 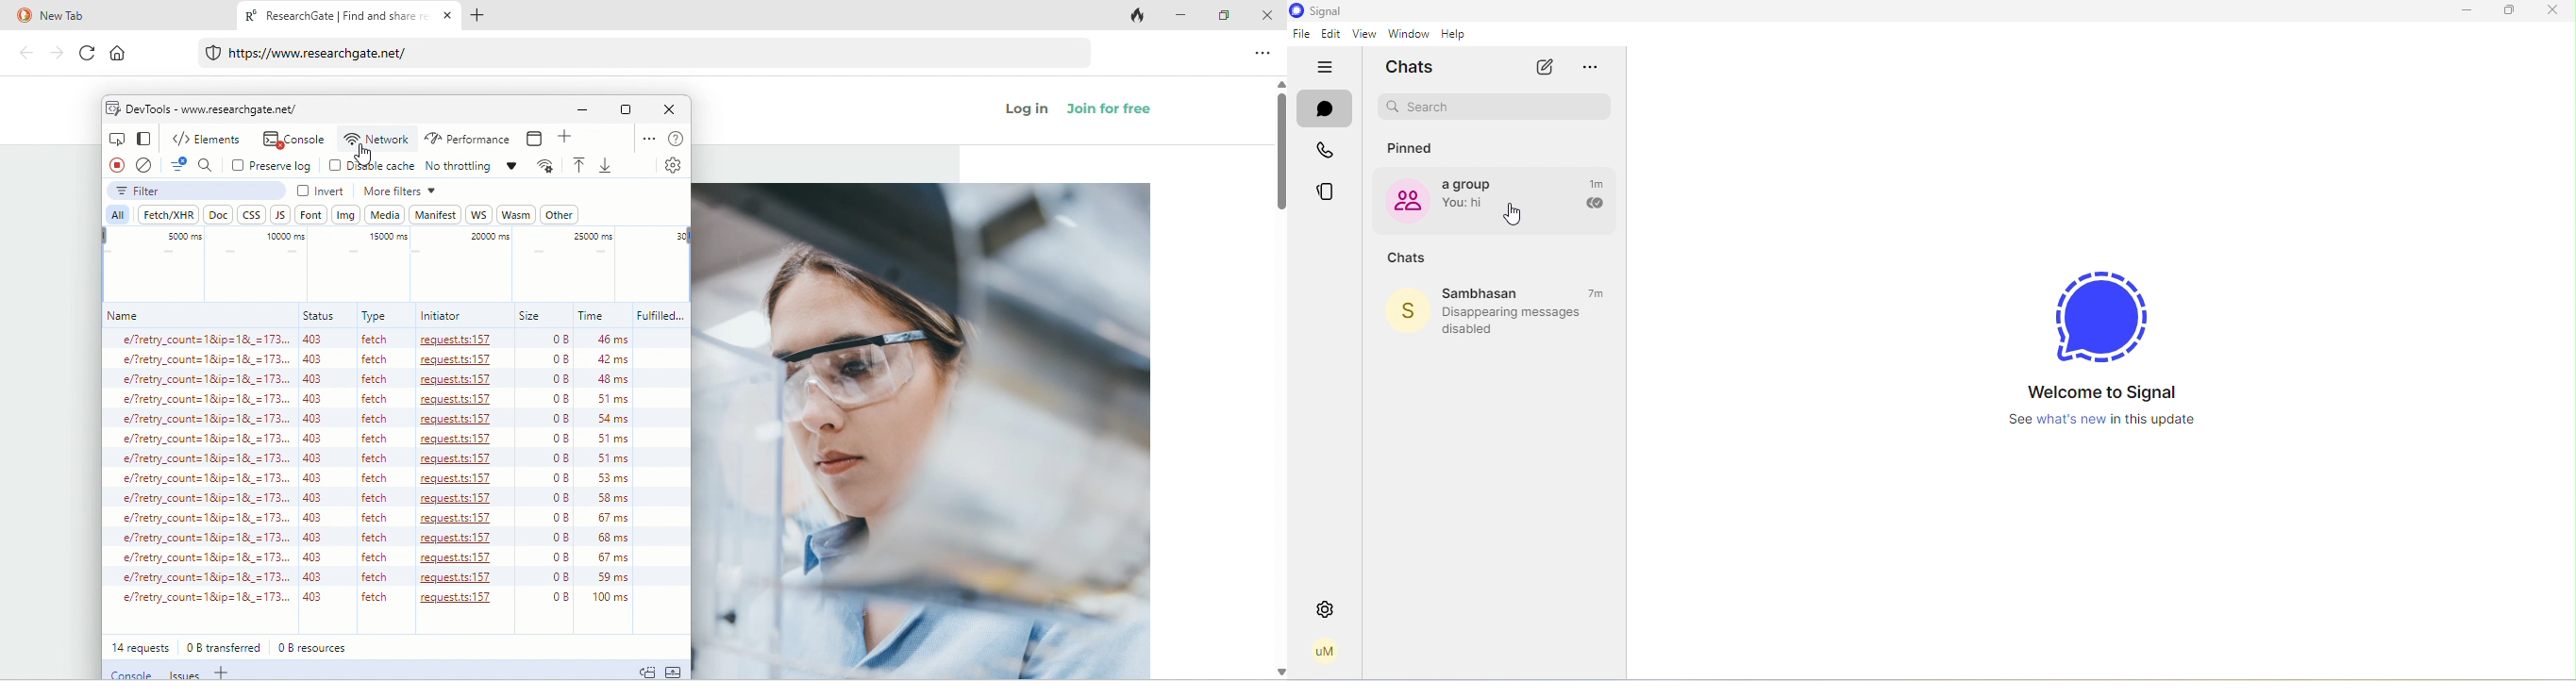 What do you see at coordinates (1408, 34) in the screenshot?
I see `window` at bounding box center [1408, 34].